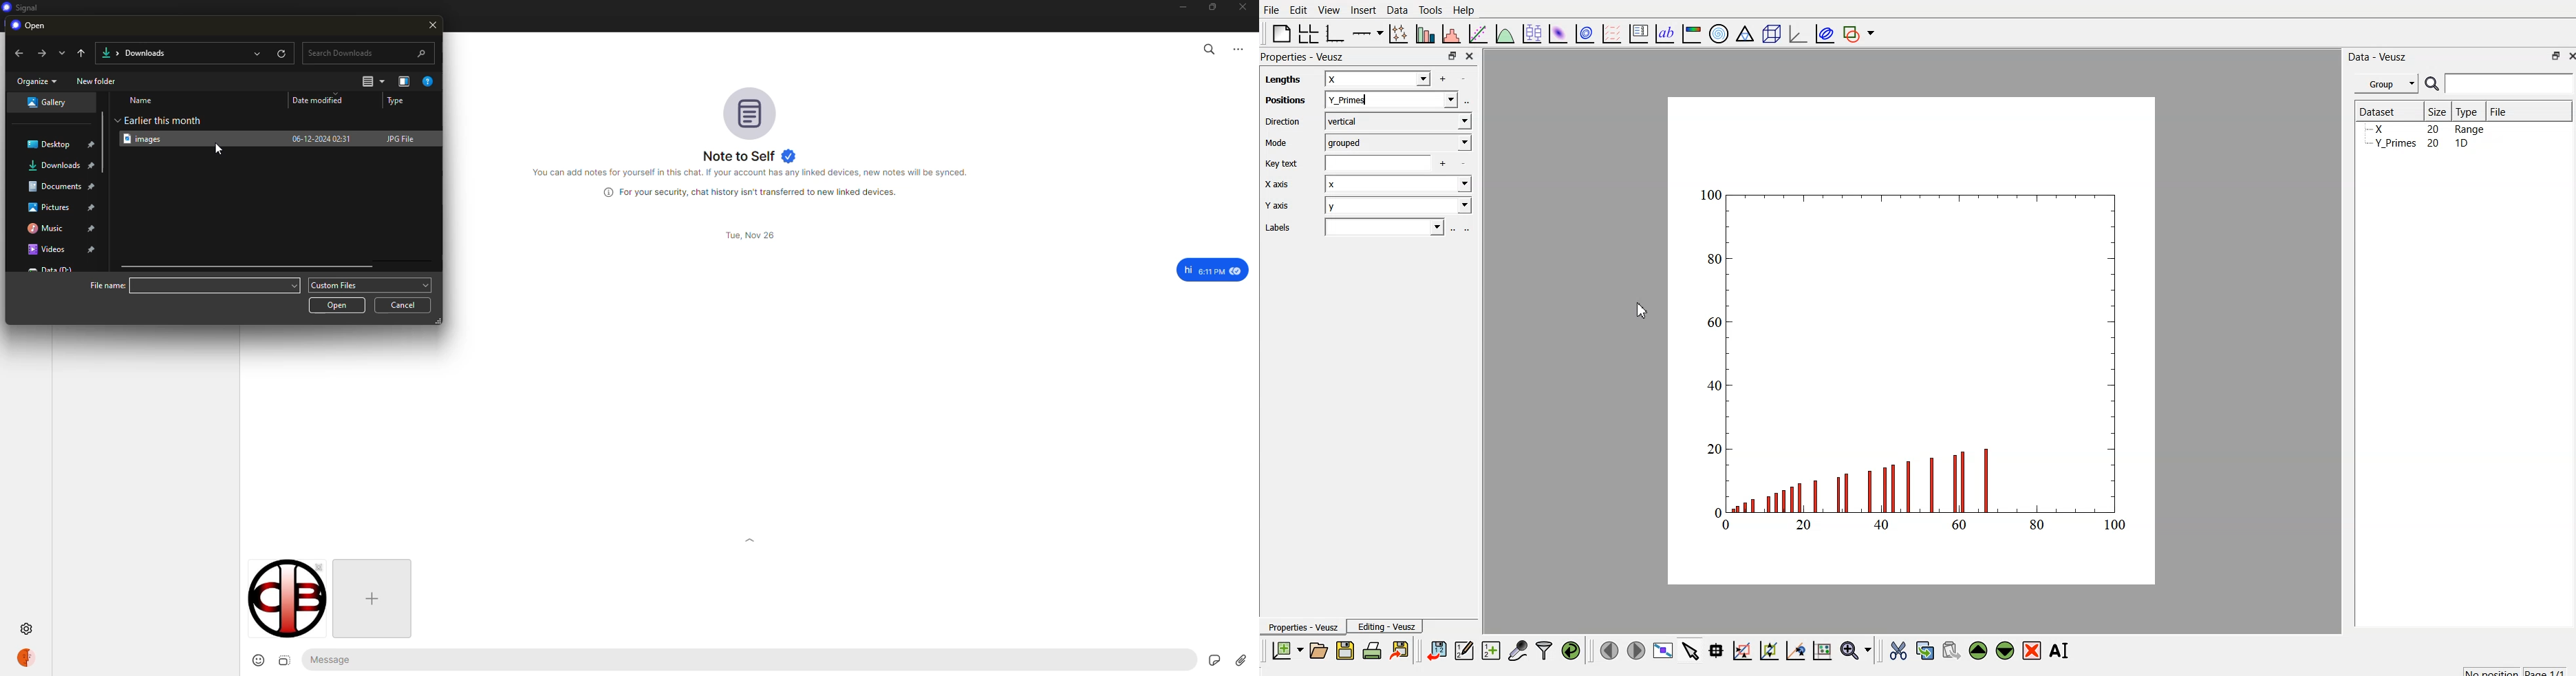 This screenshot has width=2576, height=700. What do you see at coordinates (750, 540) in the screenshot?
I see `expand` at bounding box center [750, 540].